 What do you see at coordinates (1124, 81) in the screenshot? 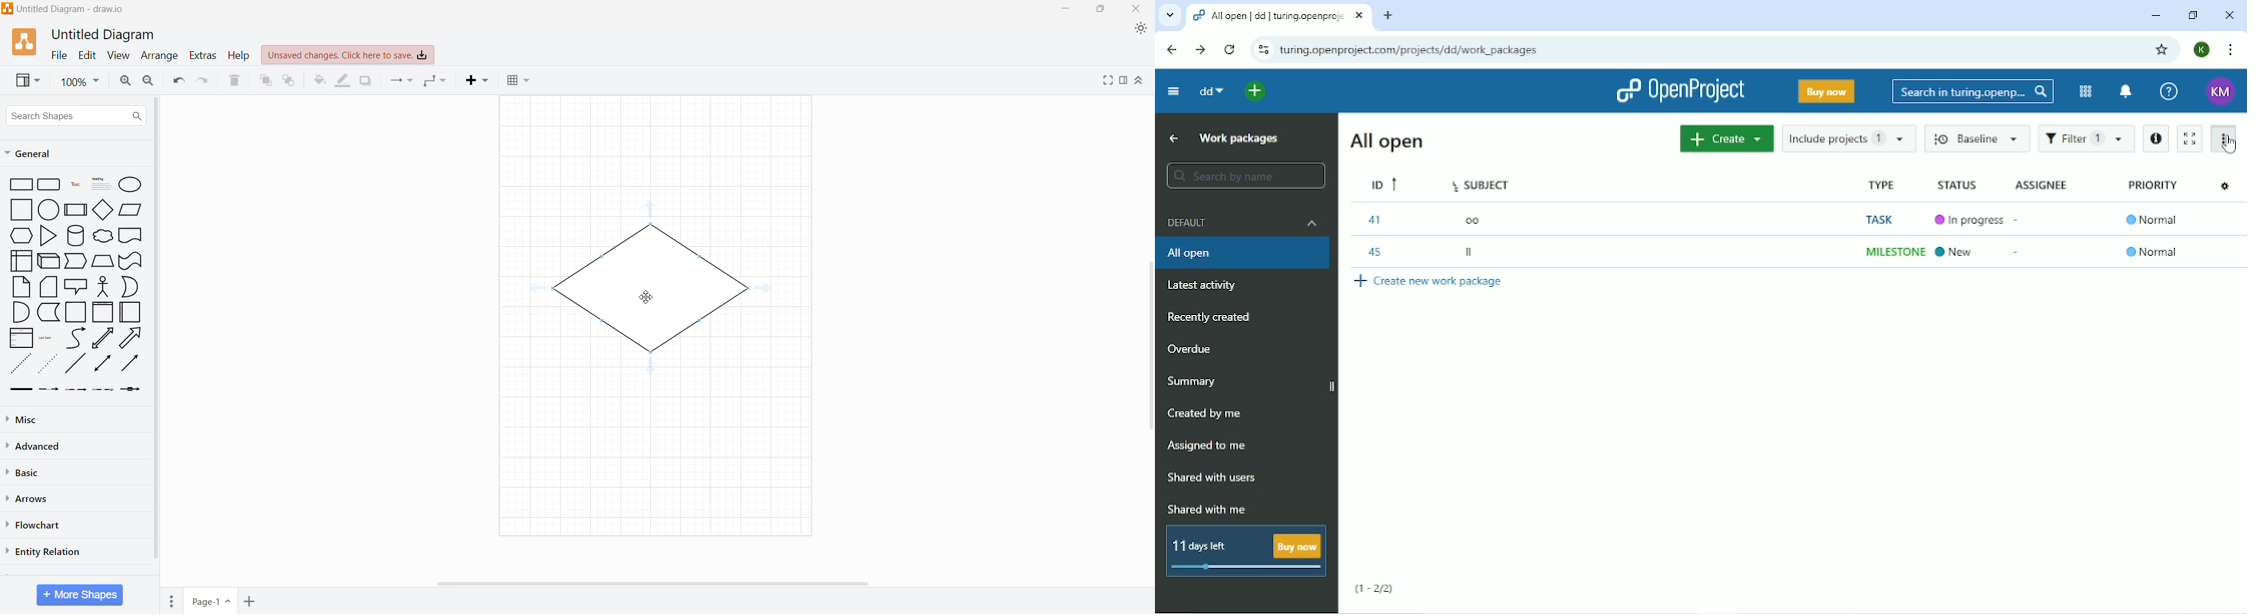
I see `Format` at bounding box center [1124, 81].